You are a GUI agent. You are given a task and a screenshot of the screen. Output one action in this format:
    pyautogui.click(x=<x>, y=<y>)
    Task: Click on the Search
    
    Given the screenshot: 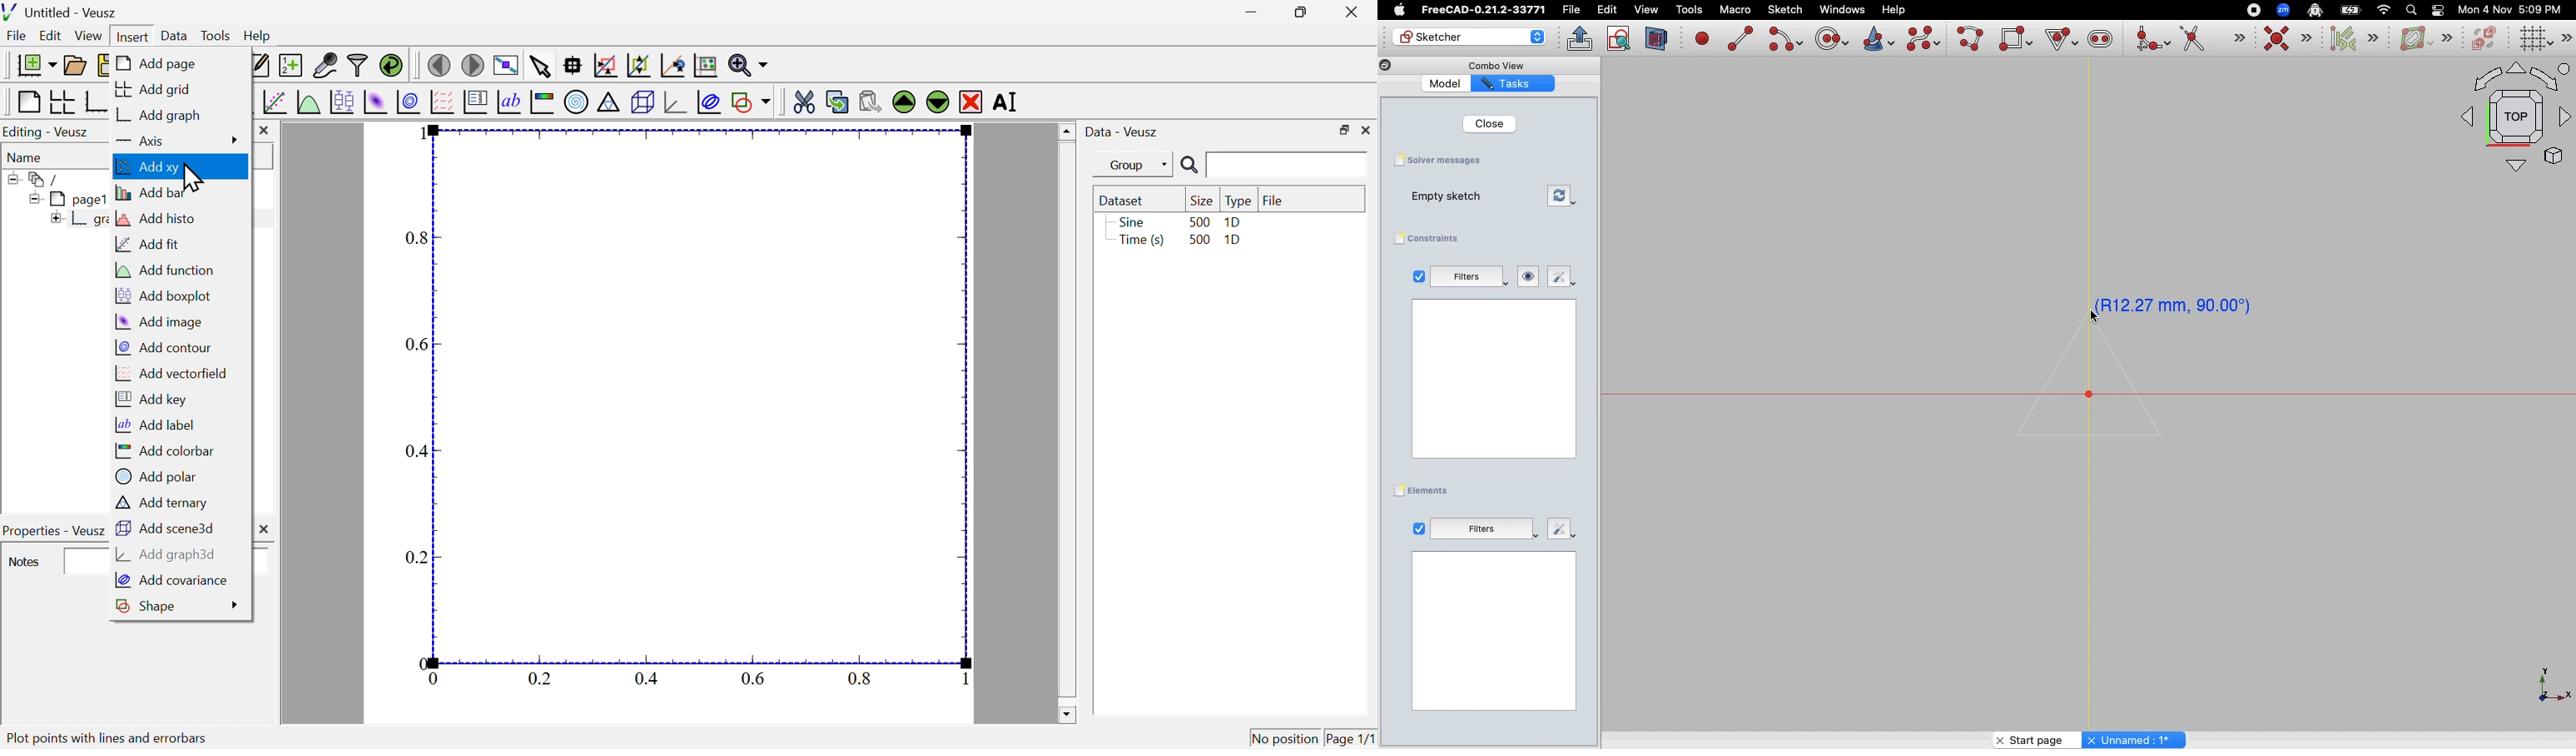 What is the action you would take?
    pyautogui.click(x=2410, y=9)
    